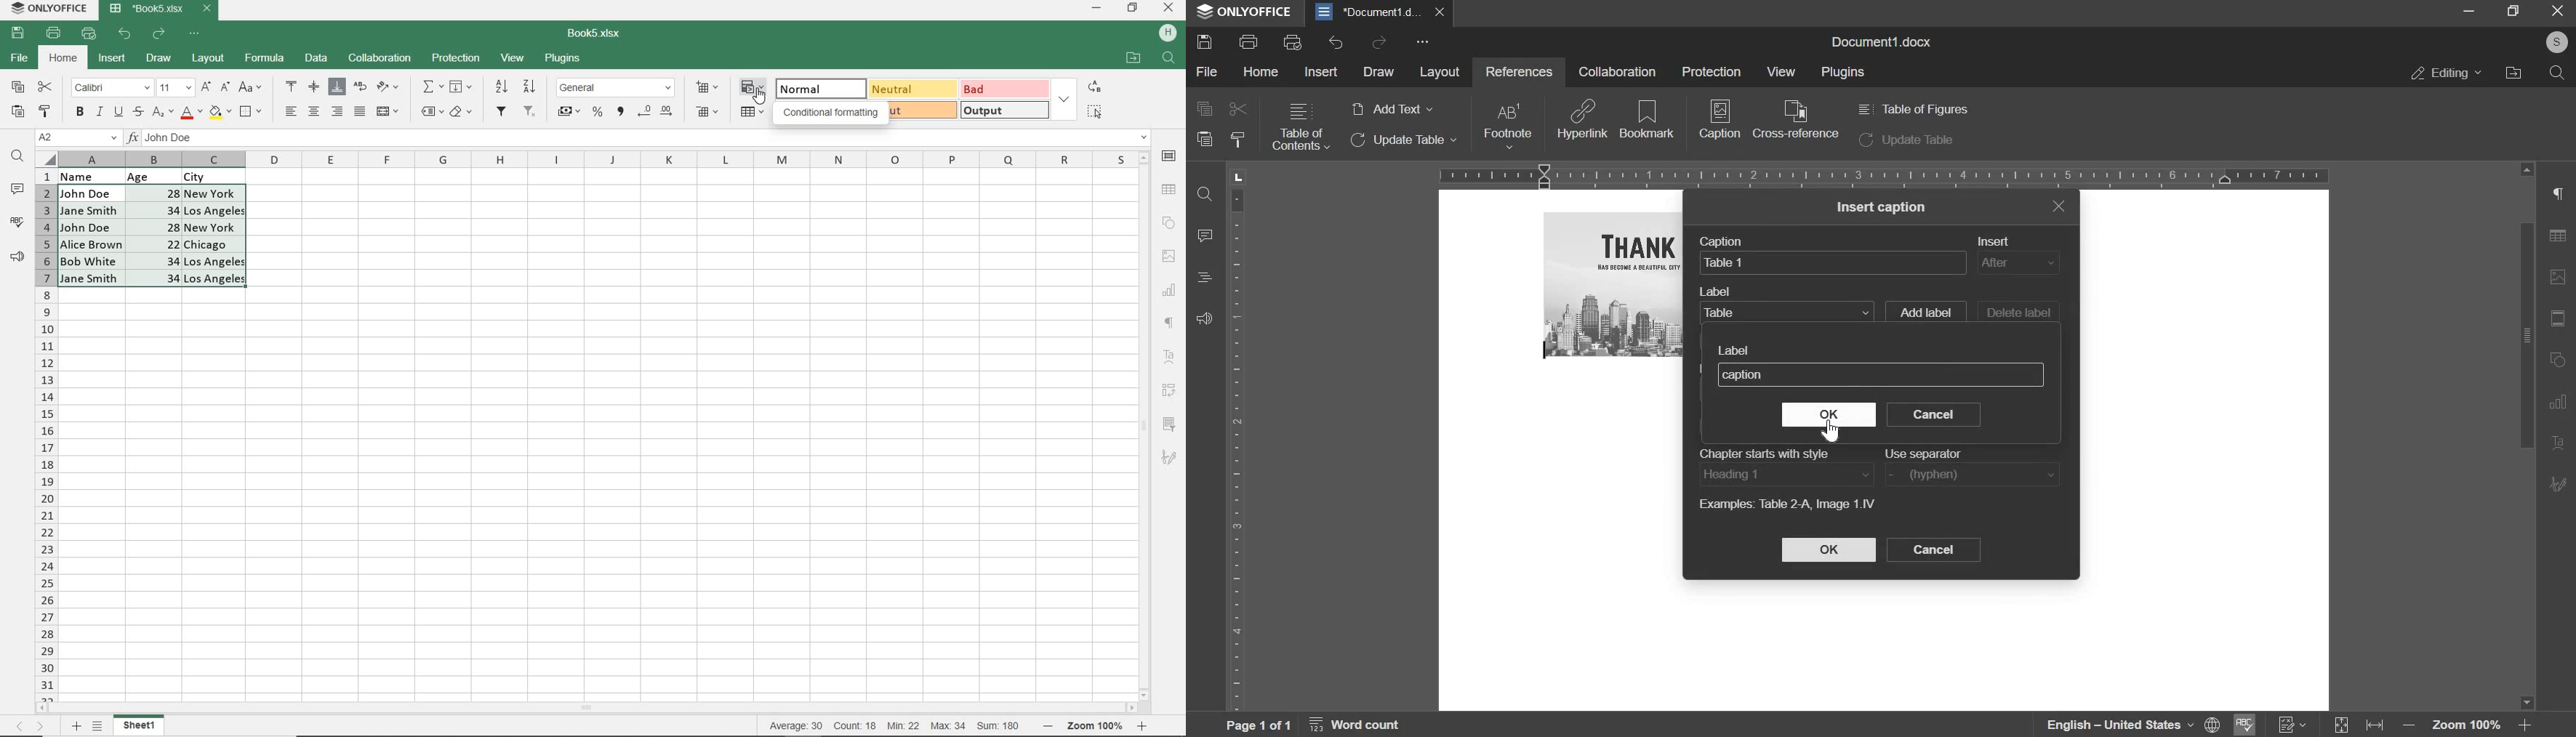  Describe the element at coordinates (1169, 256) in the screenshot. I see `IMAGE` at that location.